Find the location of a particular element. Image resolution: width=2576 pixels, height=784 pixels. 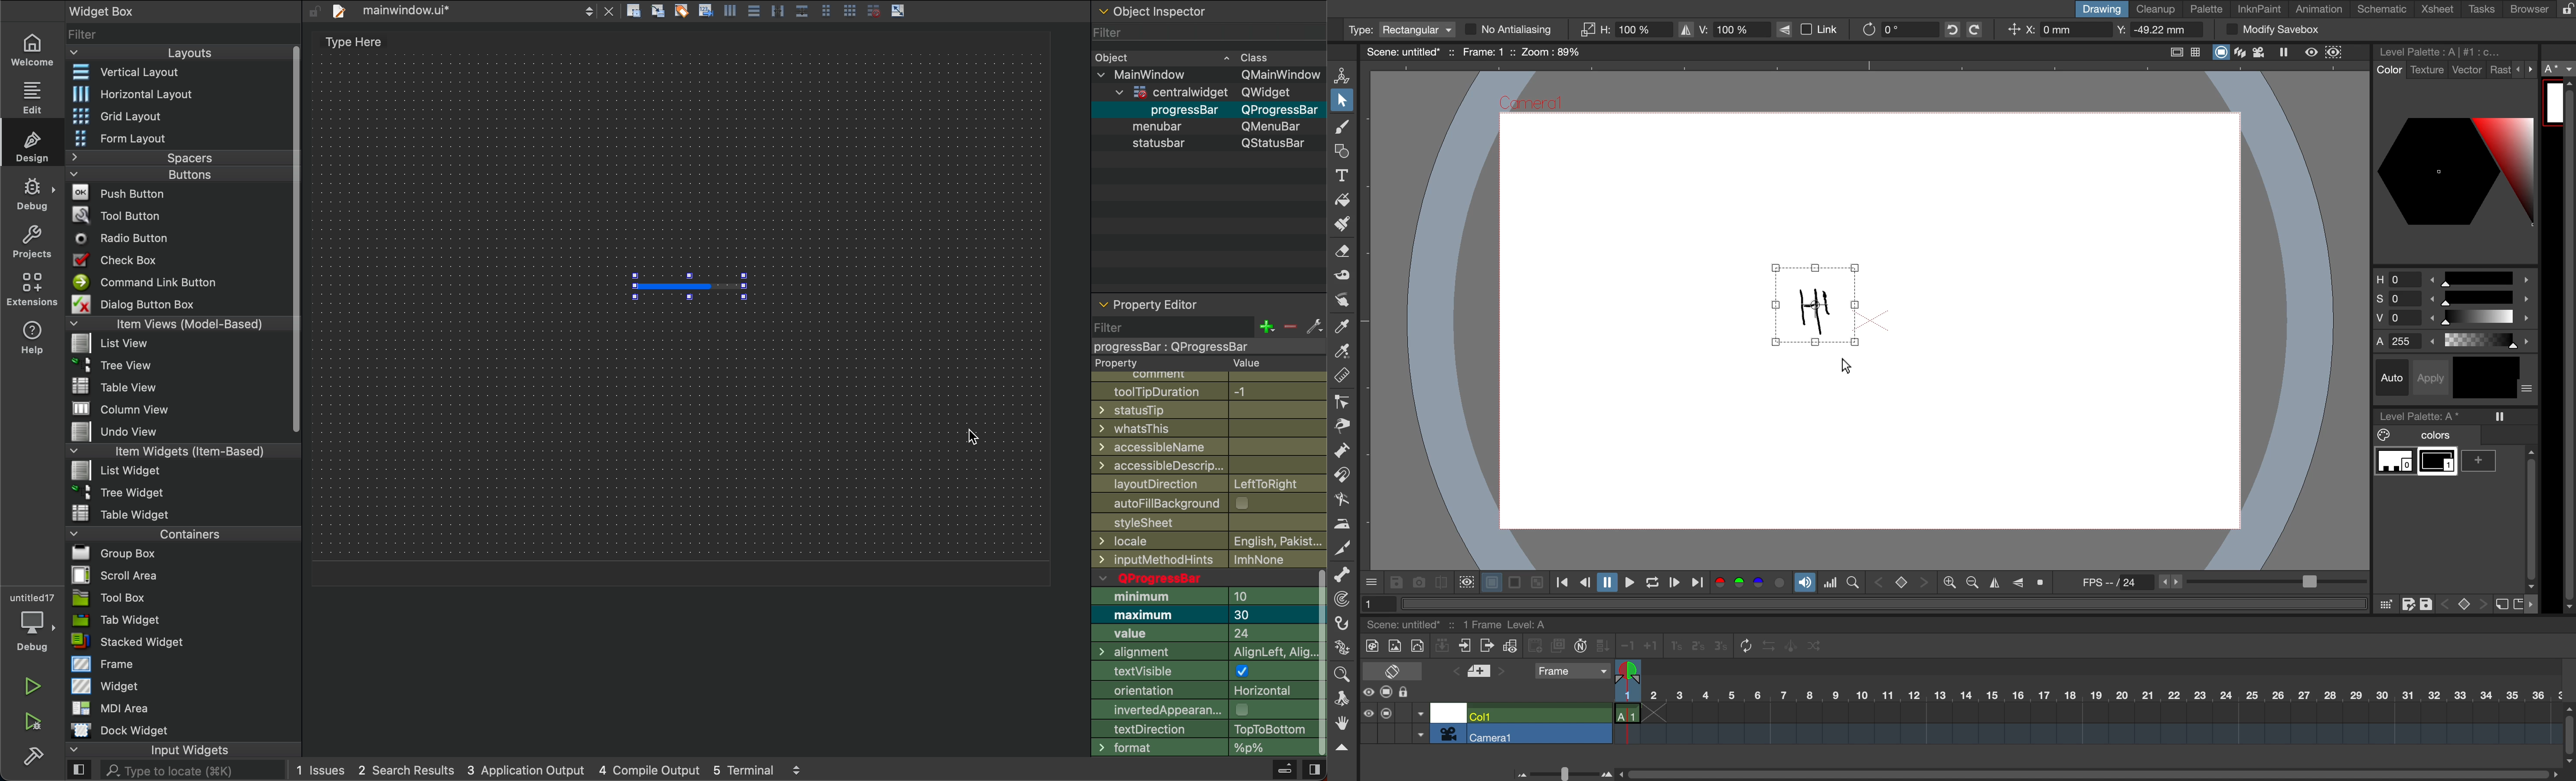

Frame is located at coordinates (104, 663).